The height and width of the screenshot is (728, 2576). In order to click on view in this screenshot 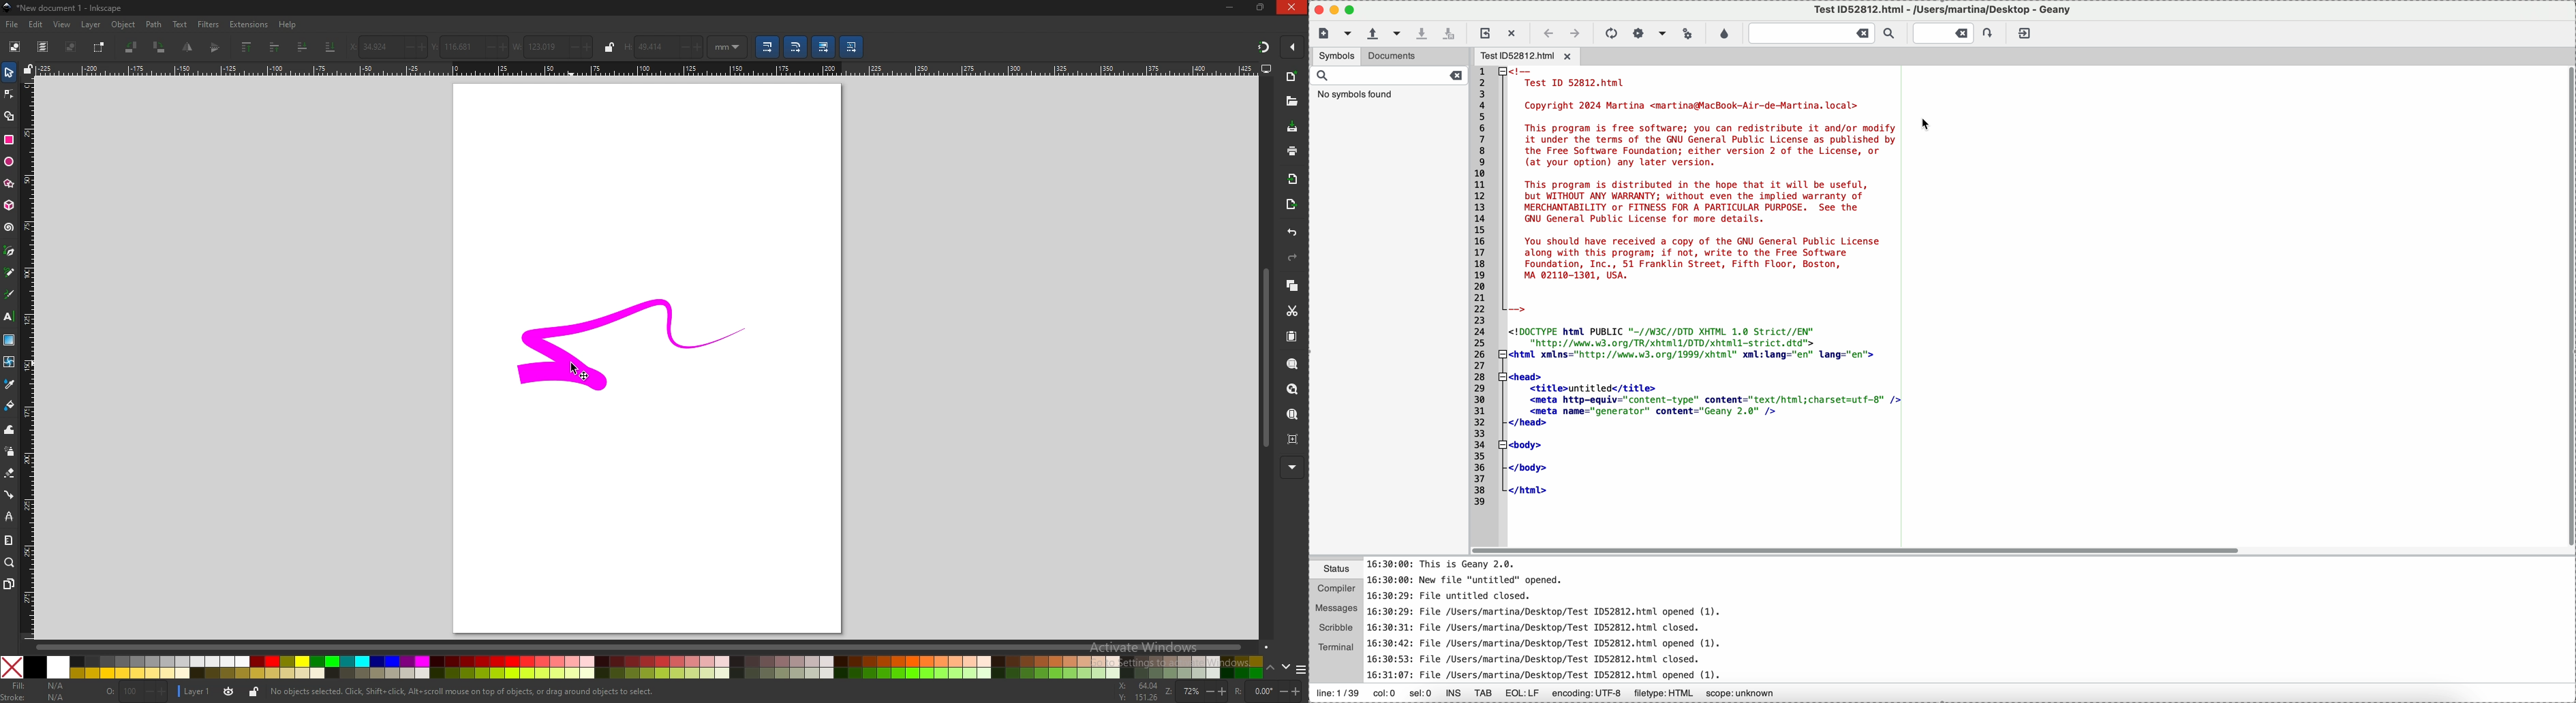, I will do `click(62, 25)`.